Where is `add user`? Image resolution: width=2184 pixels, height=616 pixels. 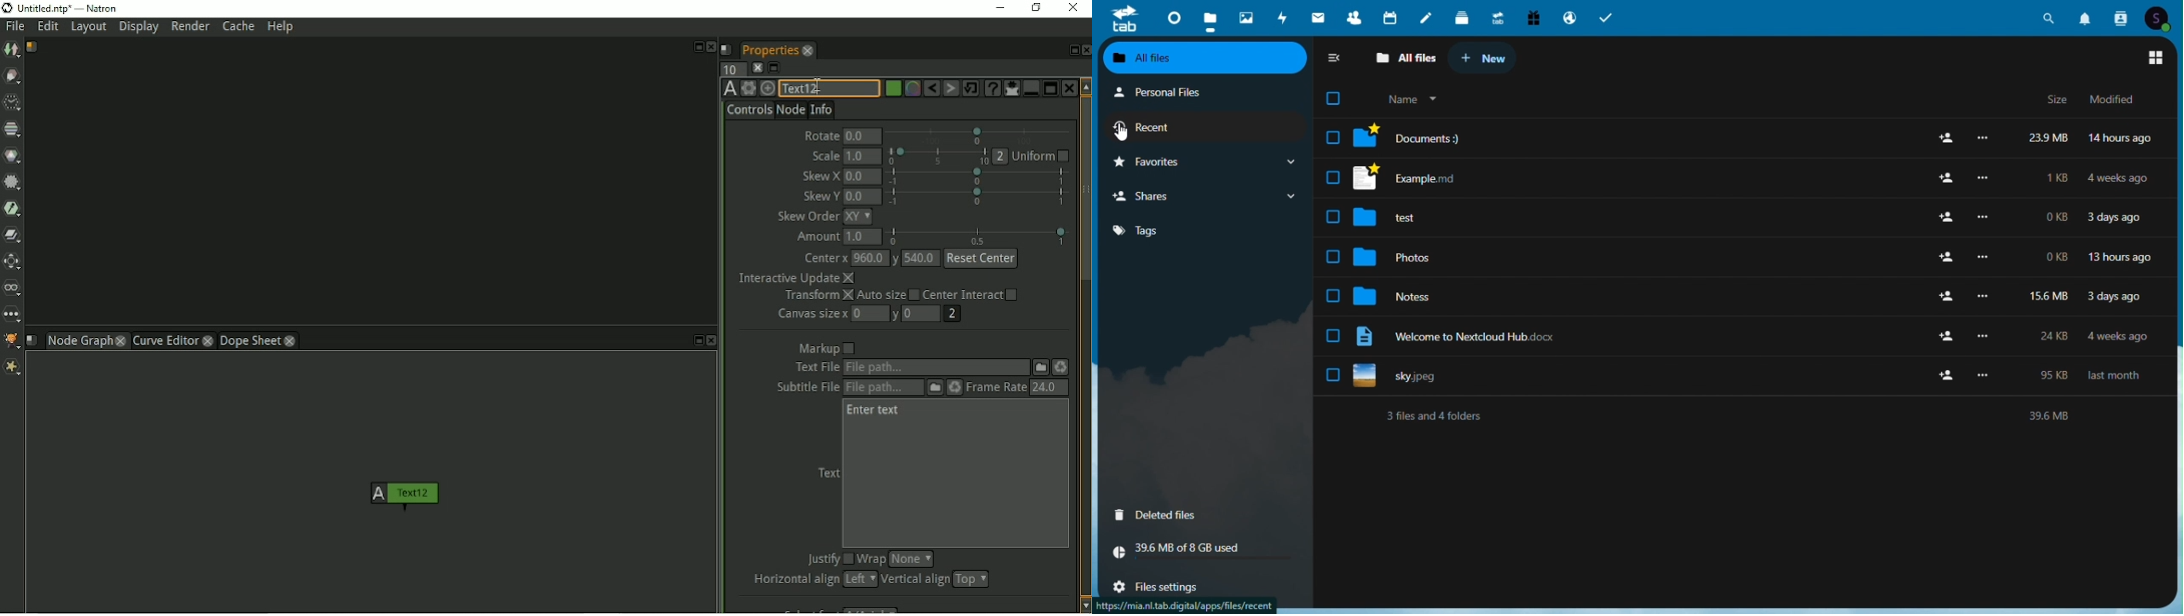 add user is located at coordinates (1945, 379).